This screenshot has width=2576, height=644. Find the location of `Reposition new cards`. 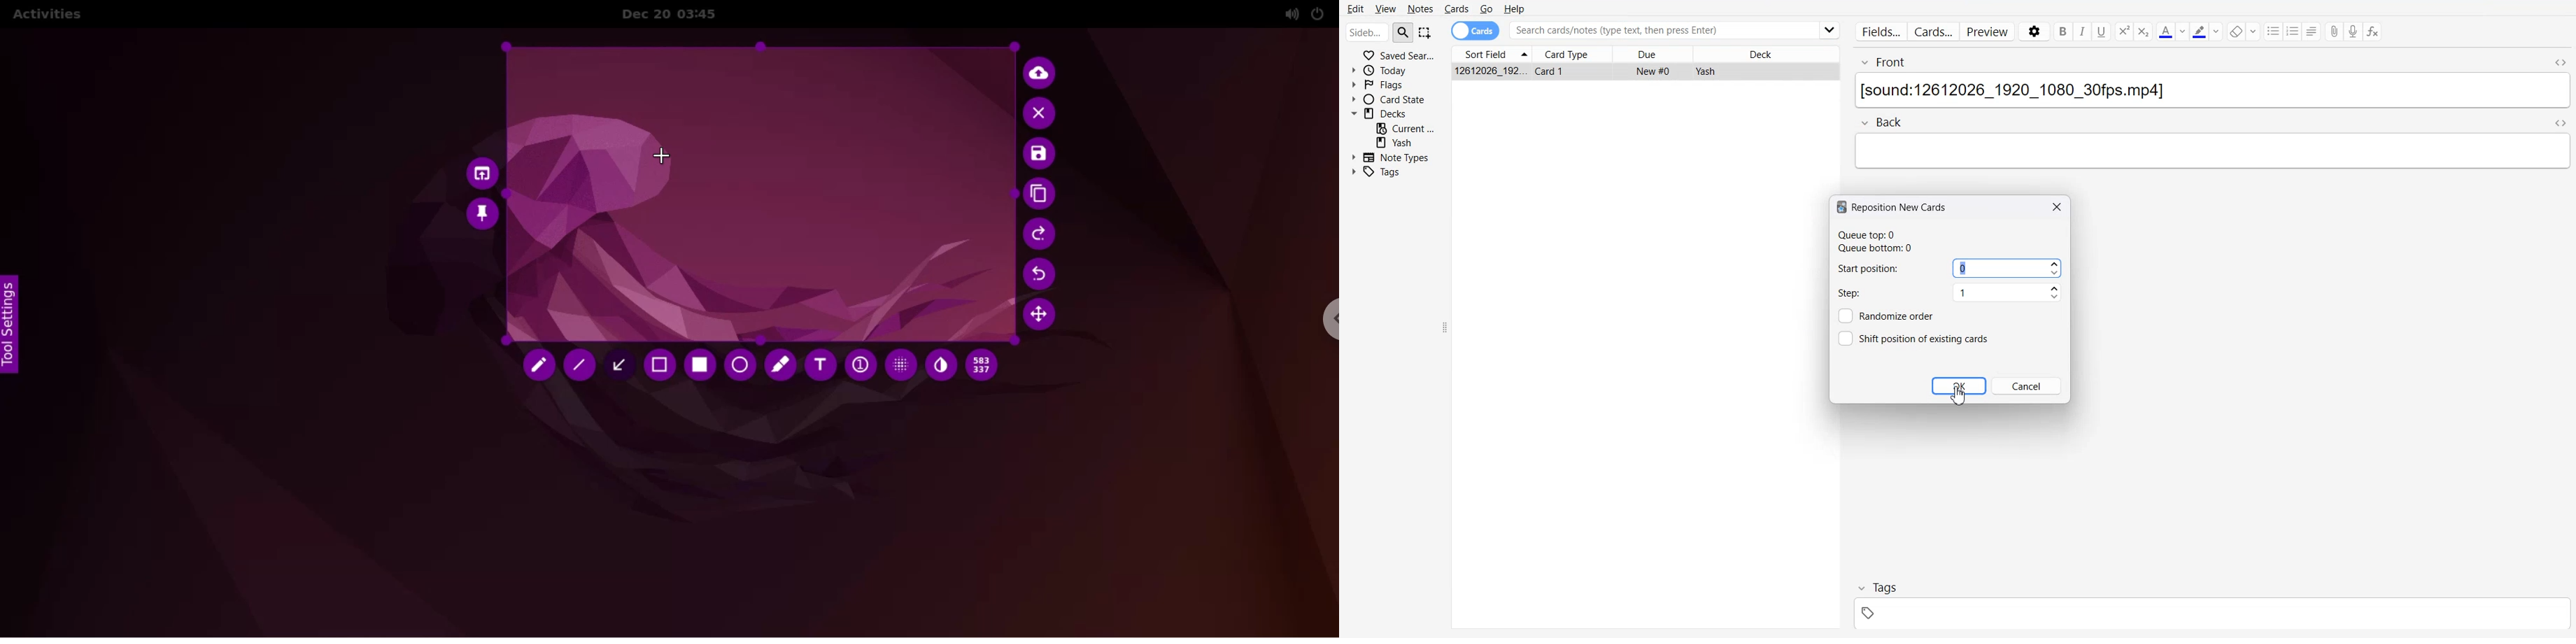

Reposition new cards is located at coordinates (1893, 207).